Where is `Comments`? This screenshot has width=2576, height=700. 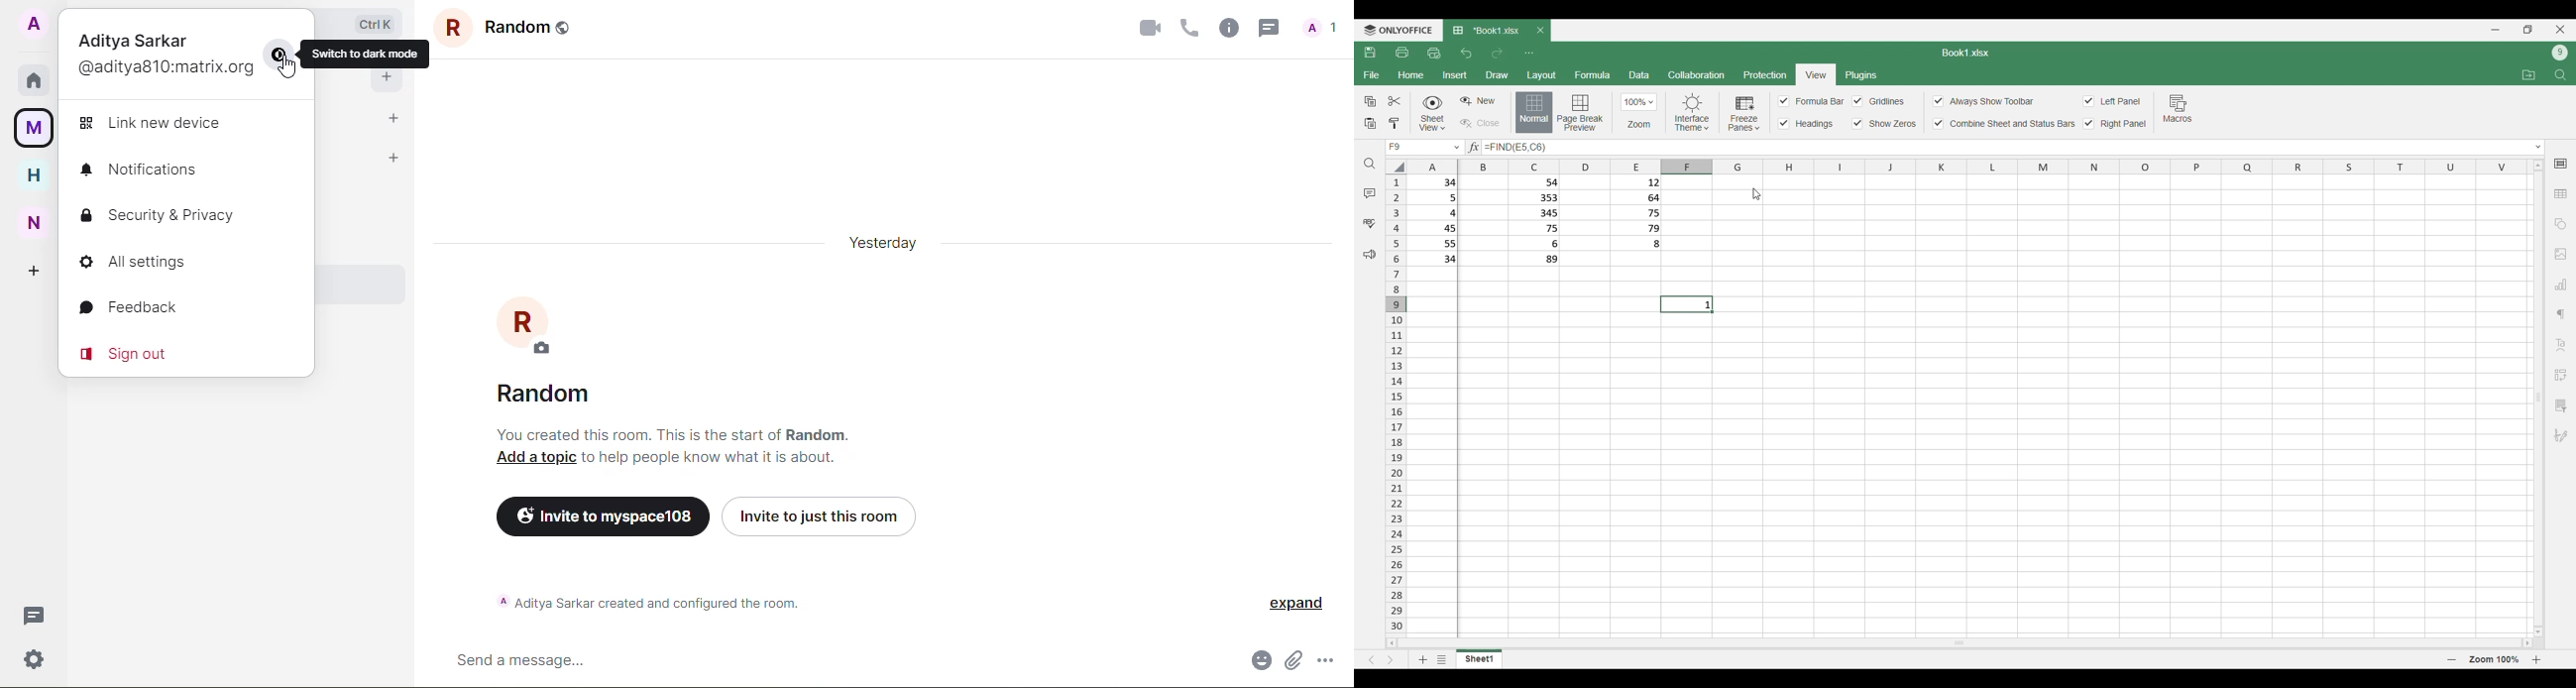 Comments is located at coordinates (1369, 193).